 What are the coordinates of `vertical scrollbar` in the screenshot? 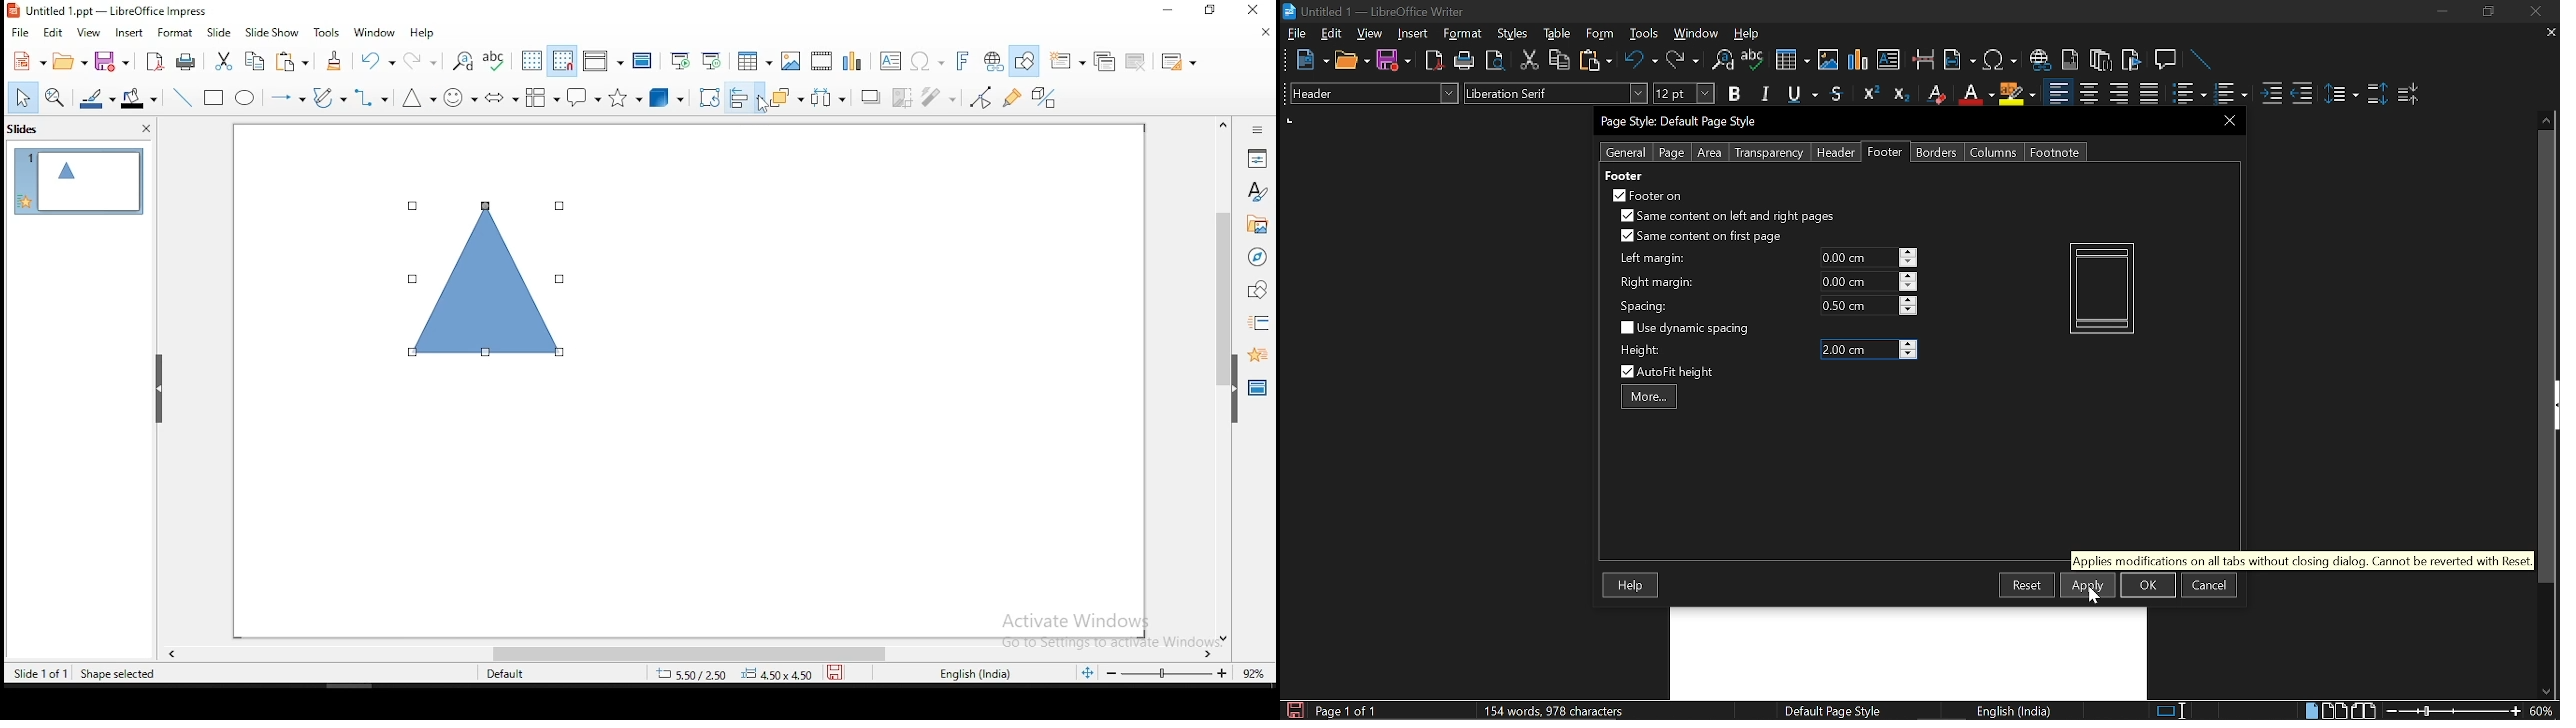 It's located at (2542, 357).